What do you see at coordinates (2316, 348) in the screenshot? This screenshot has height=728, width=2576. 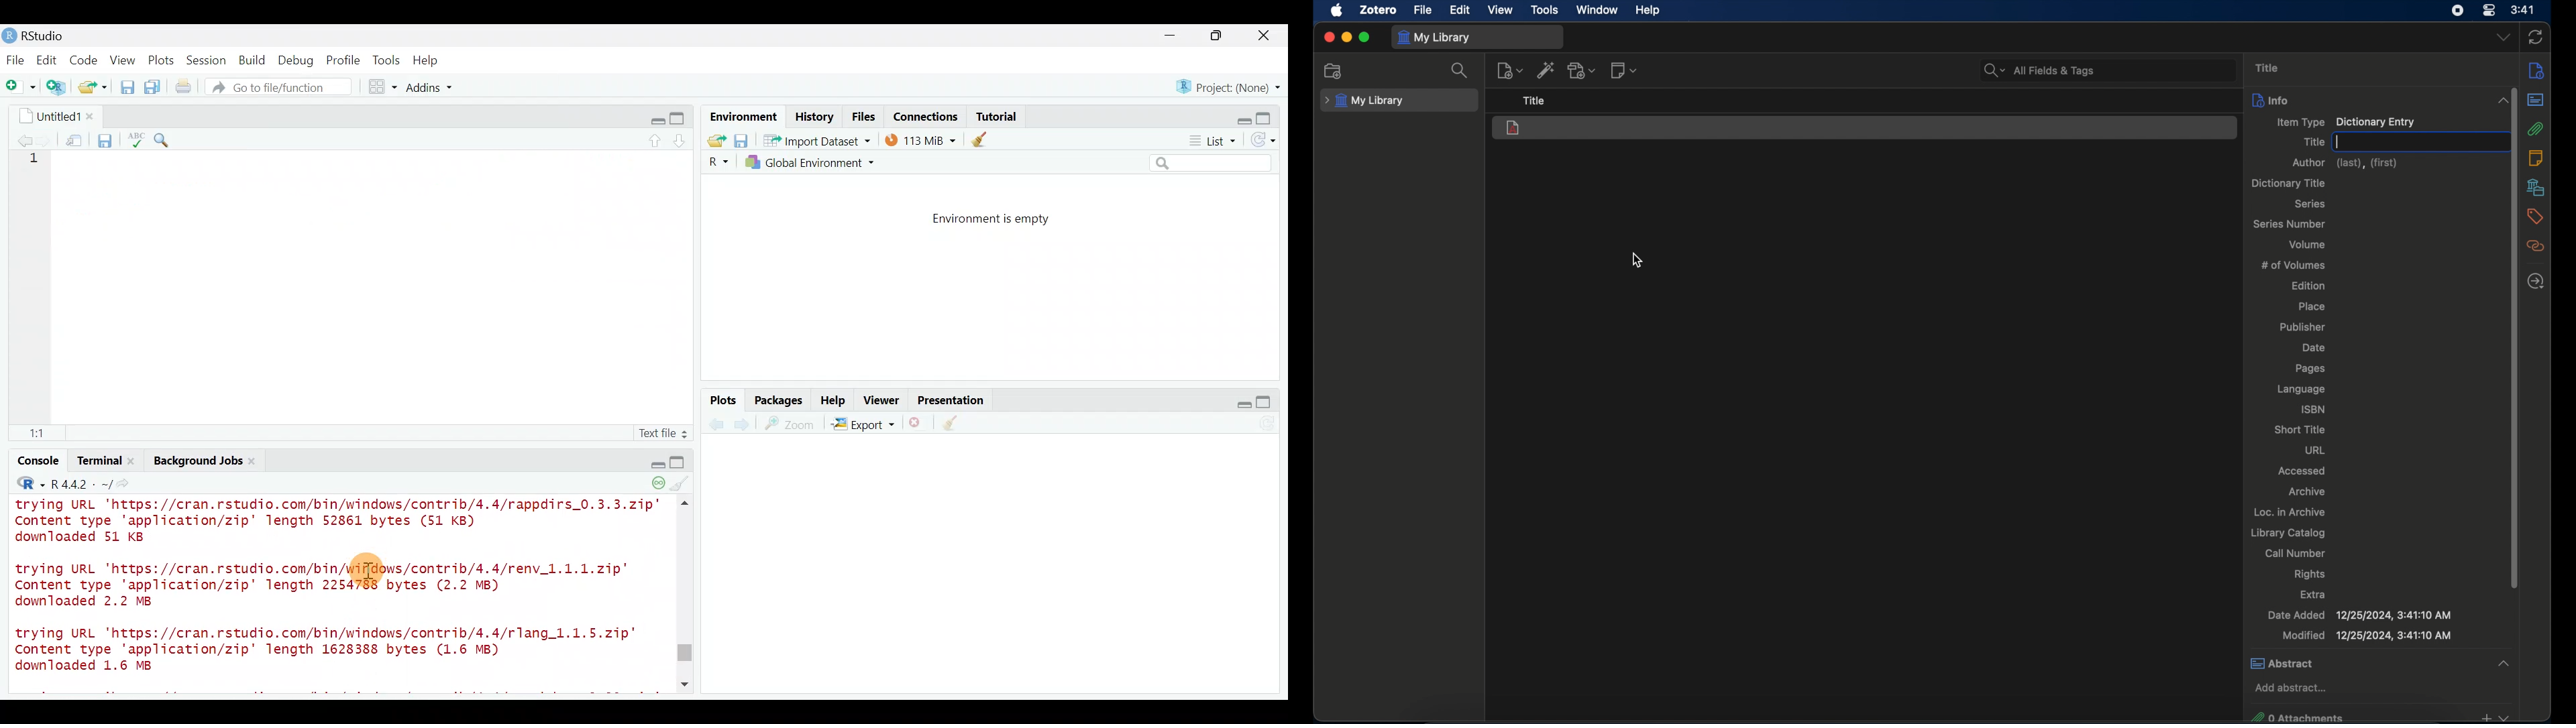 I see `date` at bounding box center [2316, 348].